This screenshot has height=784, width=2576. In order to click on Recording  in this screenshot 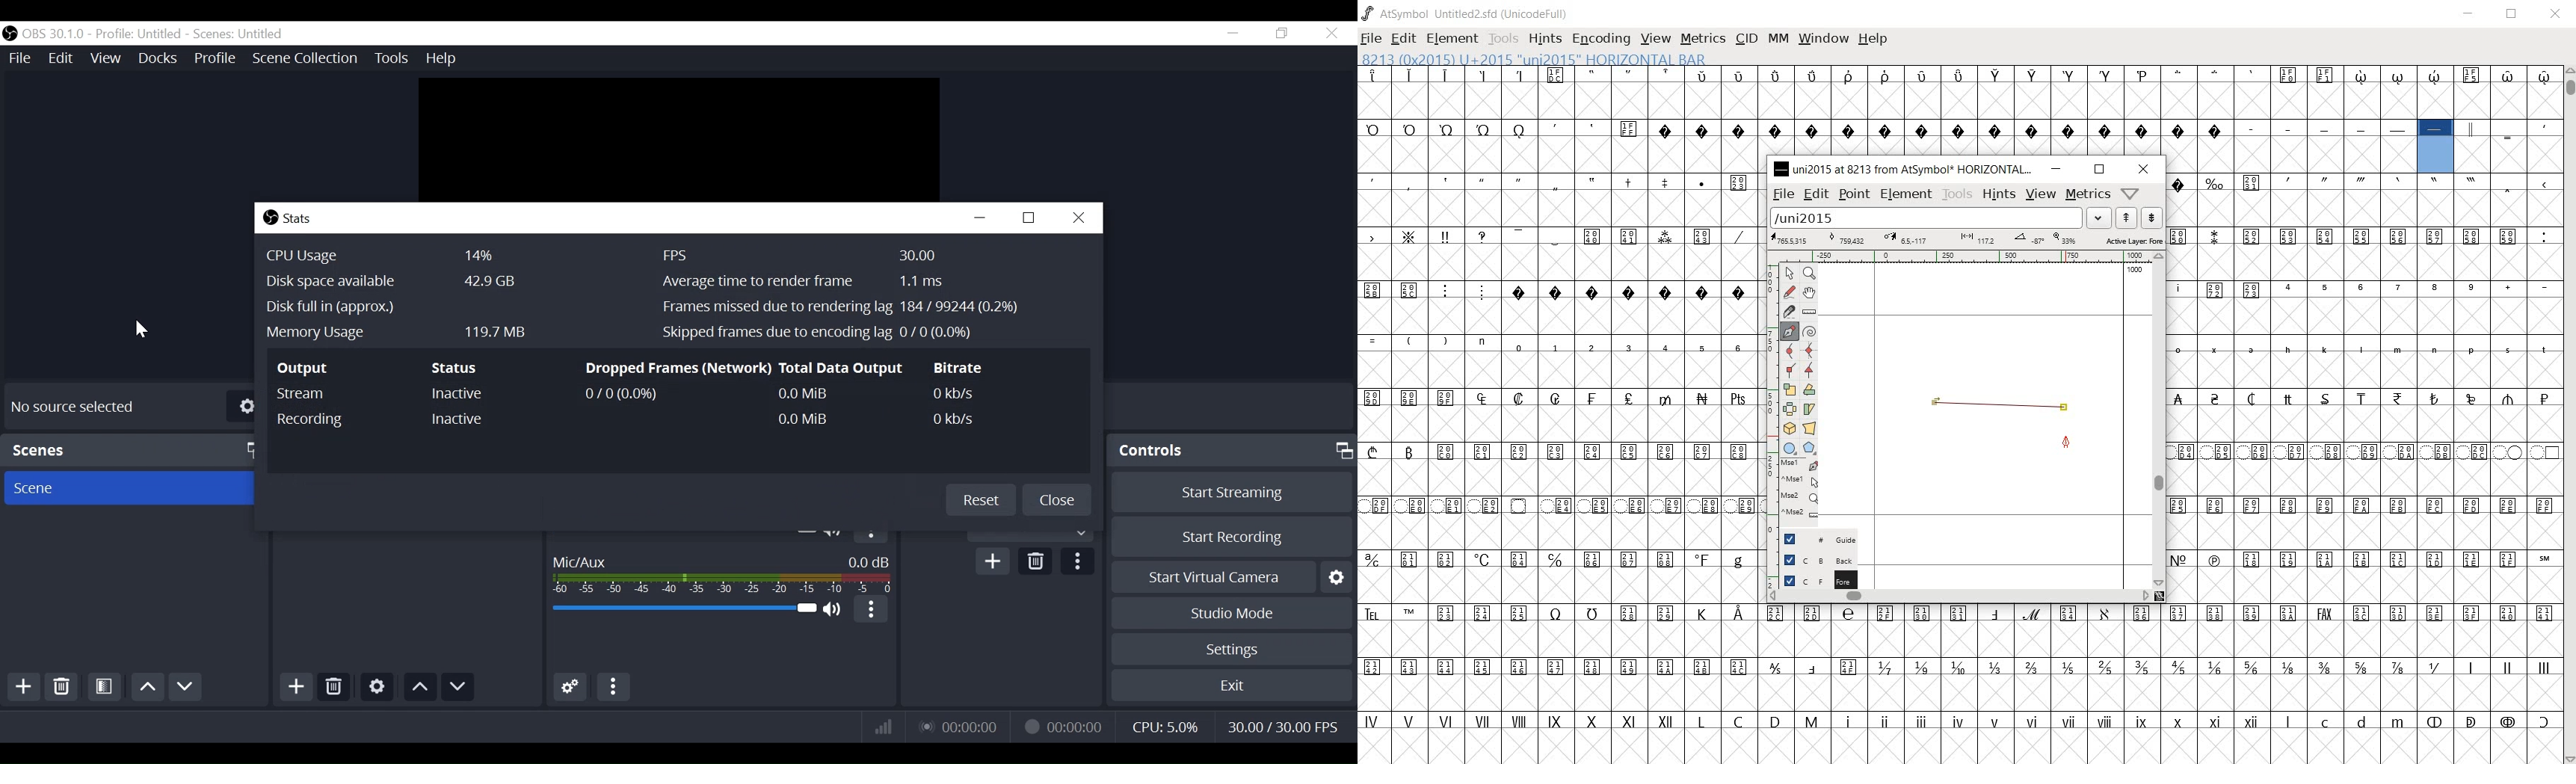, I will do `click(309, 420)`.